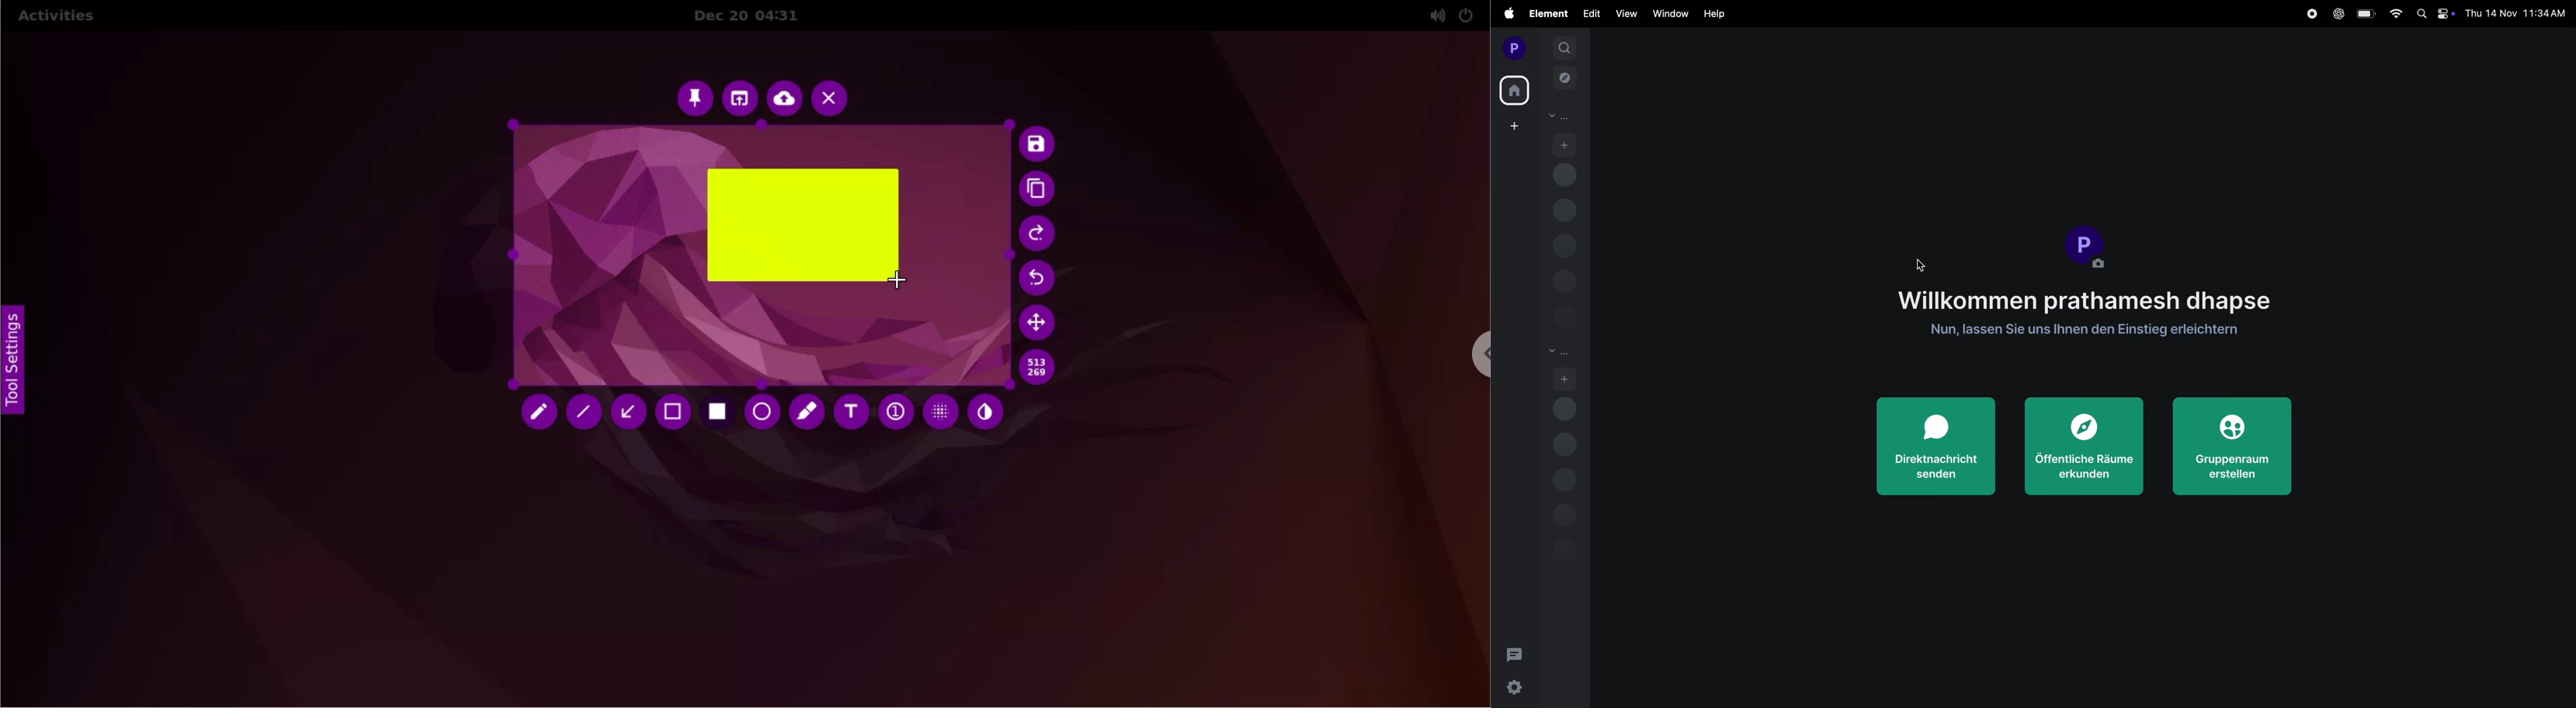  Describe the element at coordinates (1515, 652) in the screenshot. I see `threads` at that location.